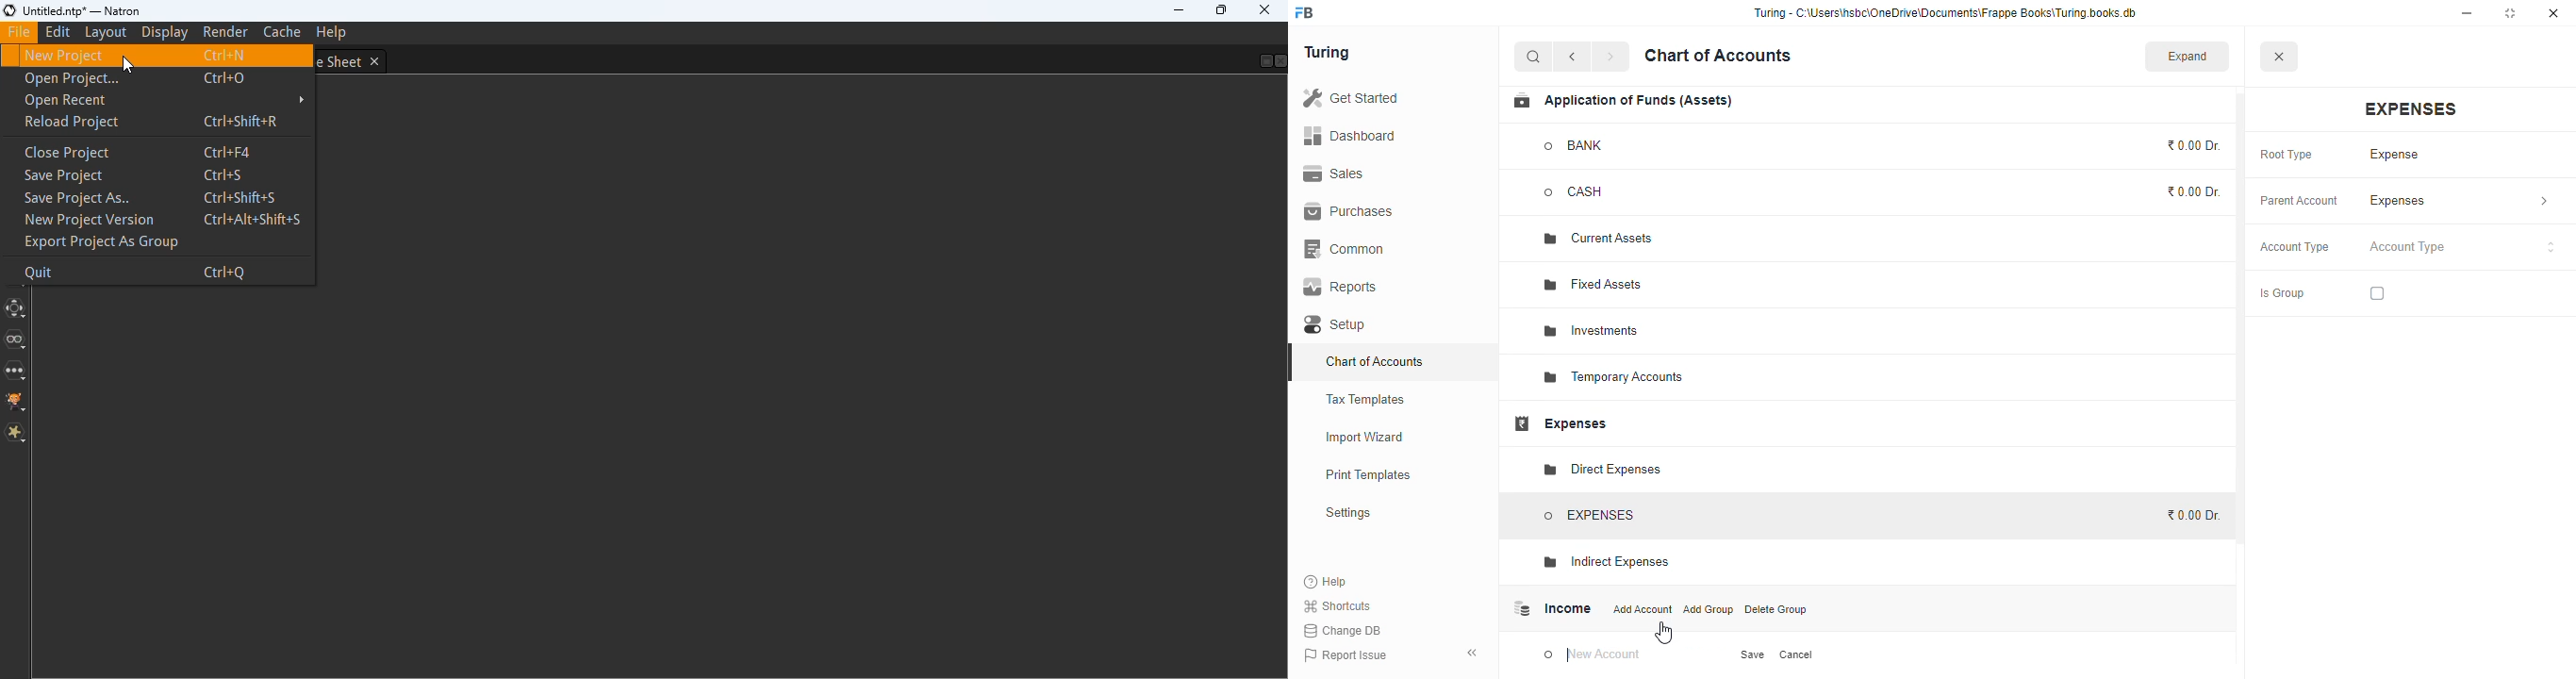  Describe the element at coordinates (1344, 630) in the screenshot. I see `change DB` at that location.